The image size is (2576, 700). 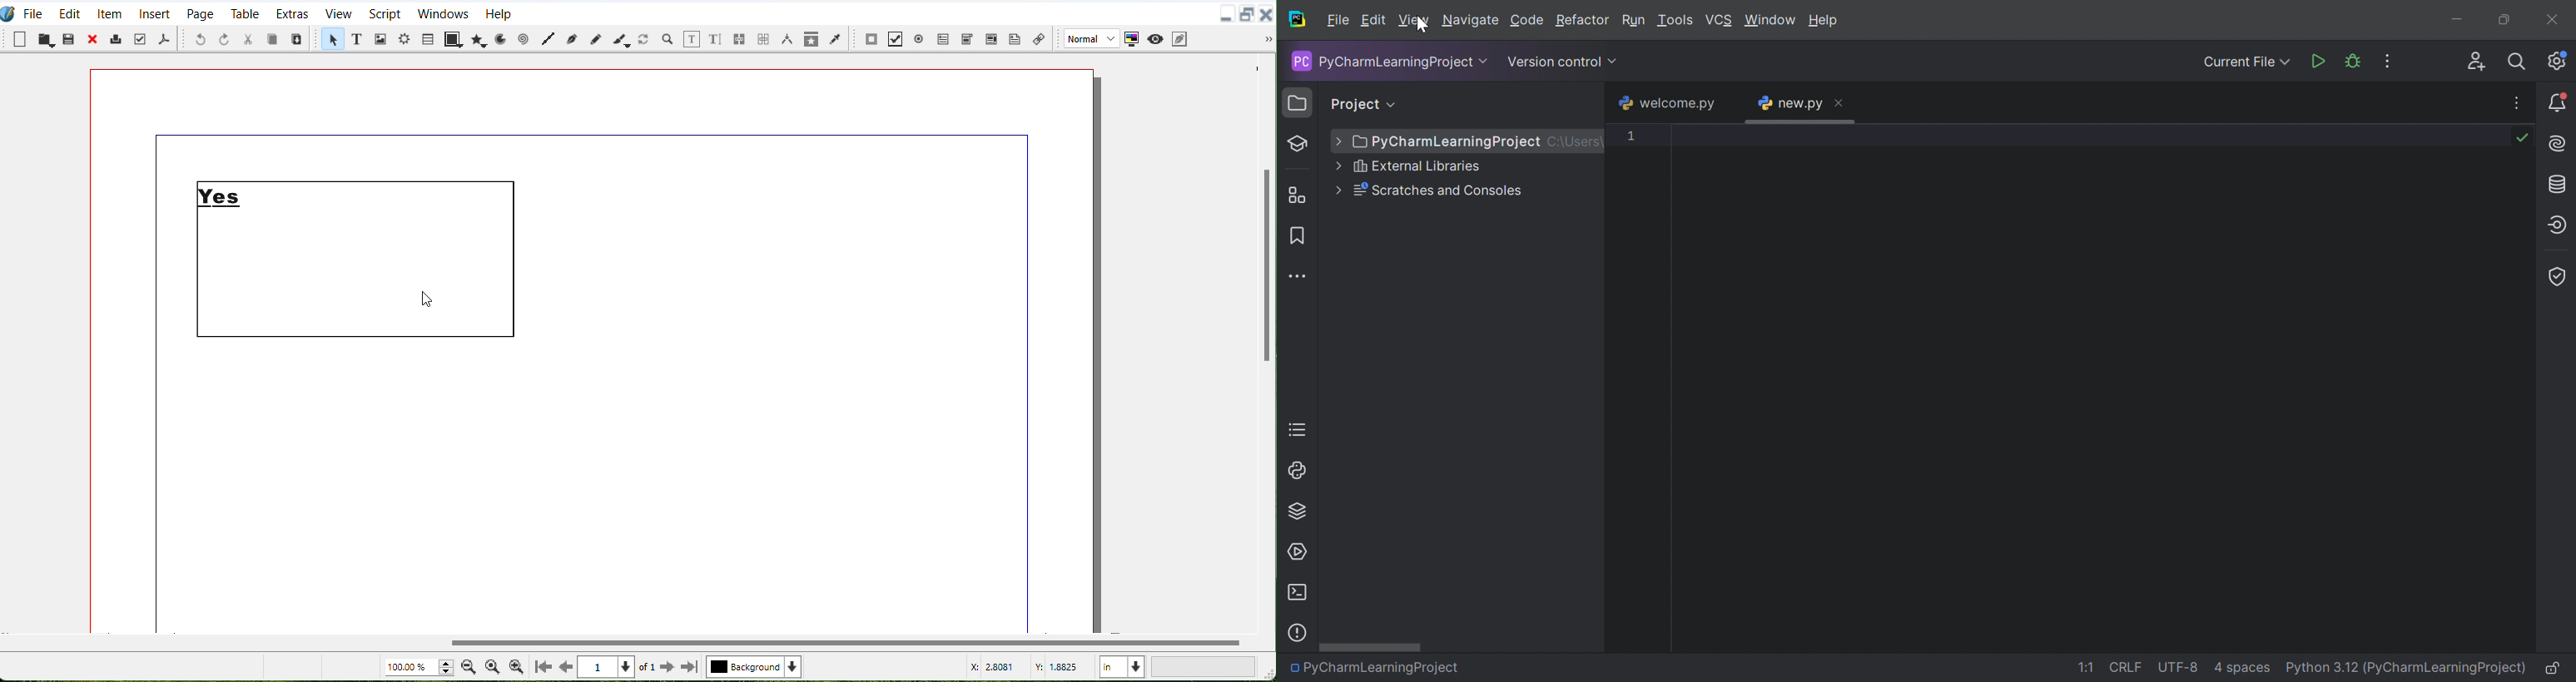 I want to click on PDF Text Field, so click(x=944, y=37).